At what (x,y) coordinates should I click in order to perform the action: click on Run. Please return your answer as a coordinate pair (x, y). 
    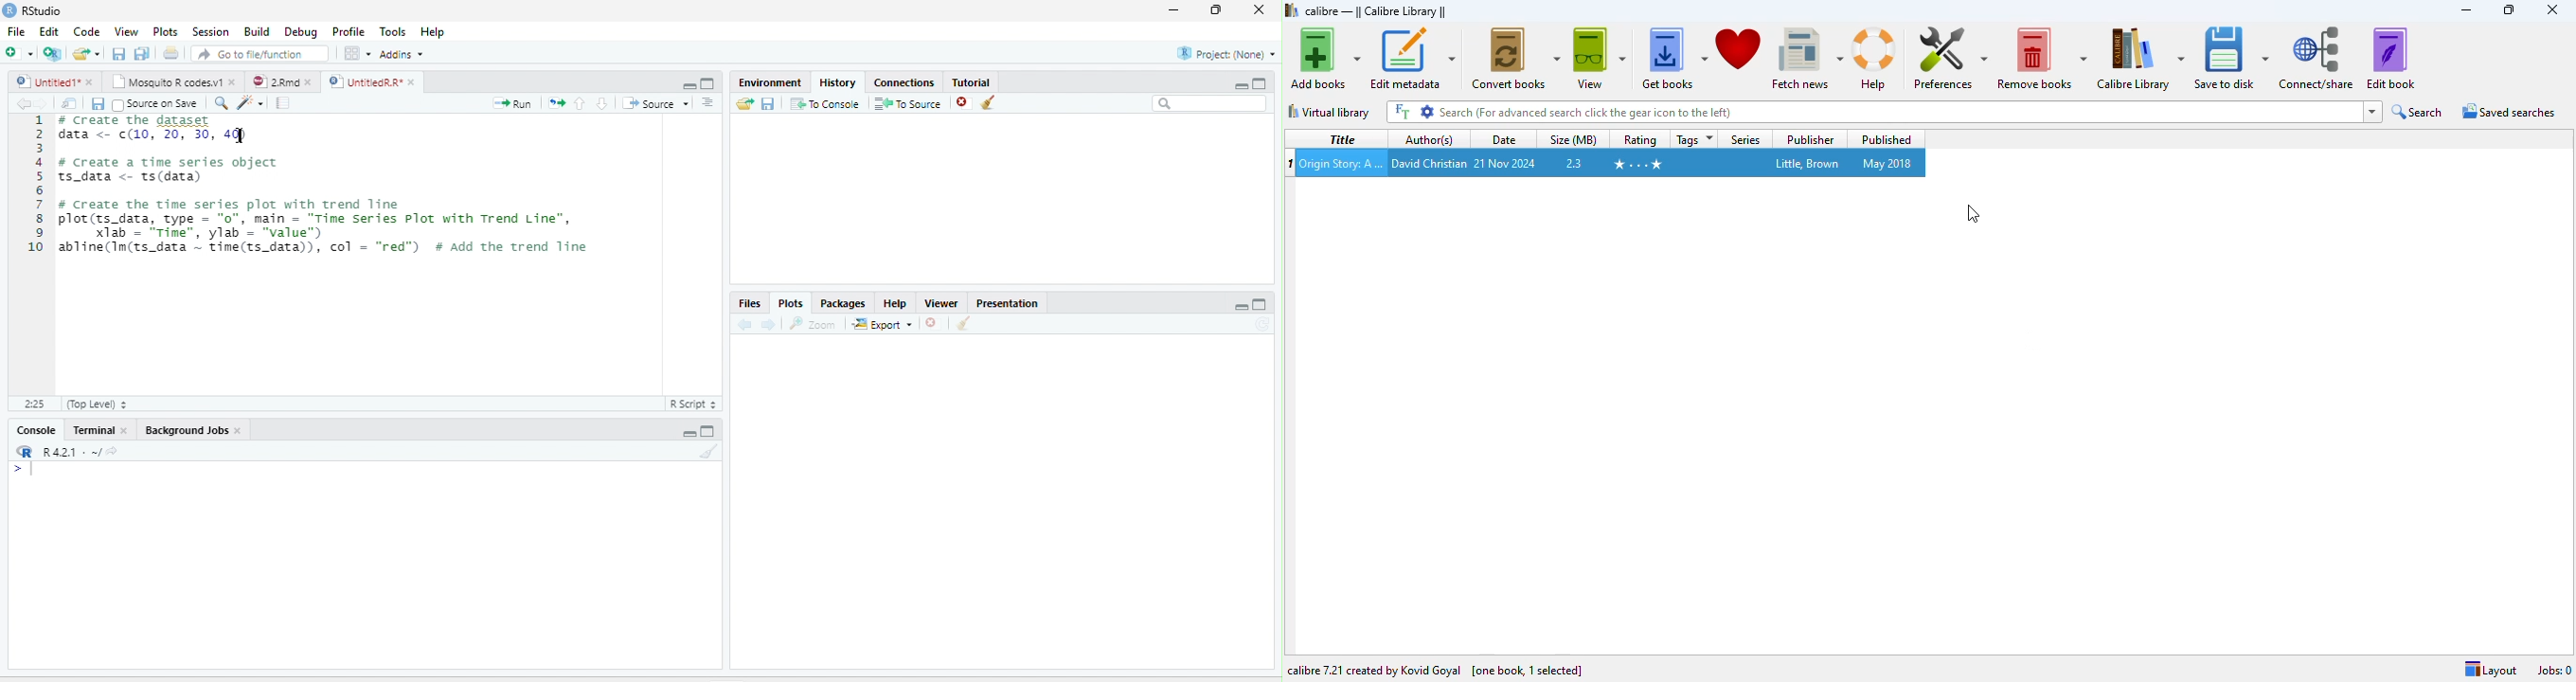
    Looking at the image, I should click on (513, 103).